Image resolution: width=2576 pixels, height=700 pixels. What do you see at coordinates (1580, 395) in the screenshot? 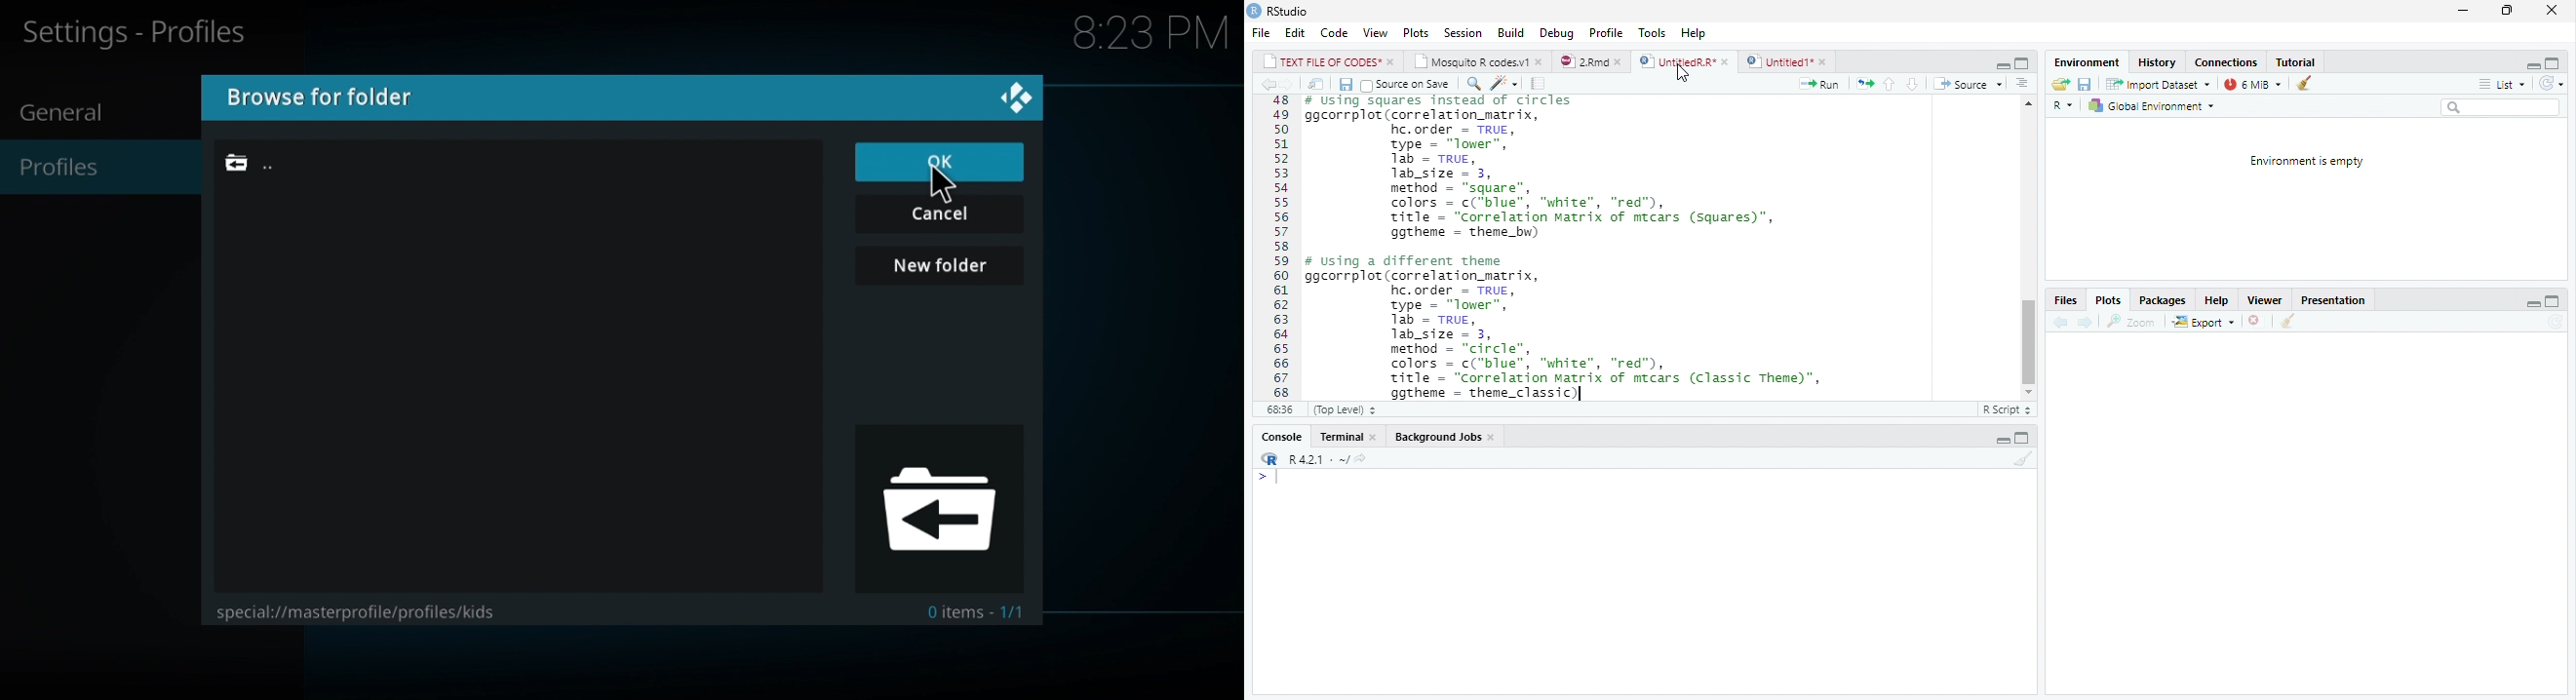
I see `typing cursor` at bounding box center [1580, 395].